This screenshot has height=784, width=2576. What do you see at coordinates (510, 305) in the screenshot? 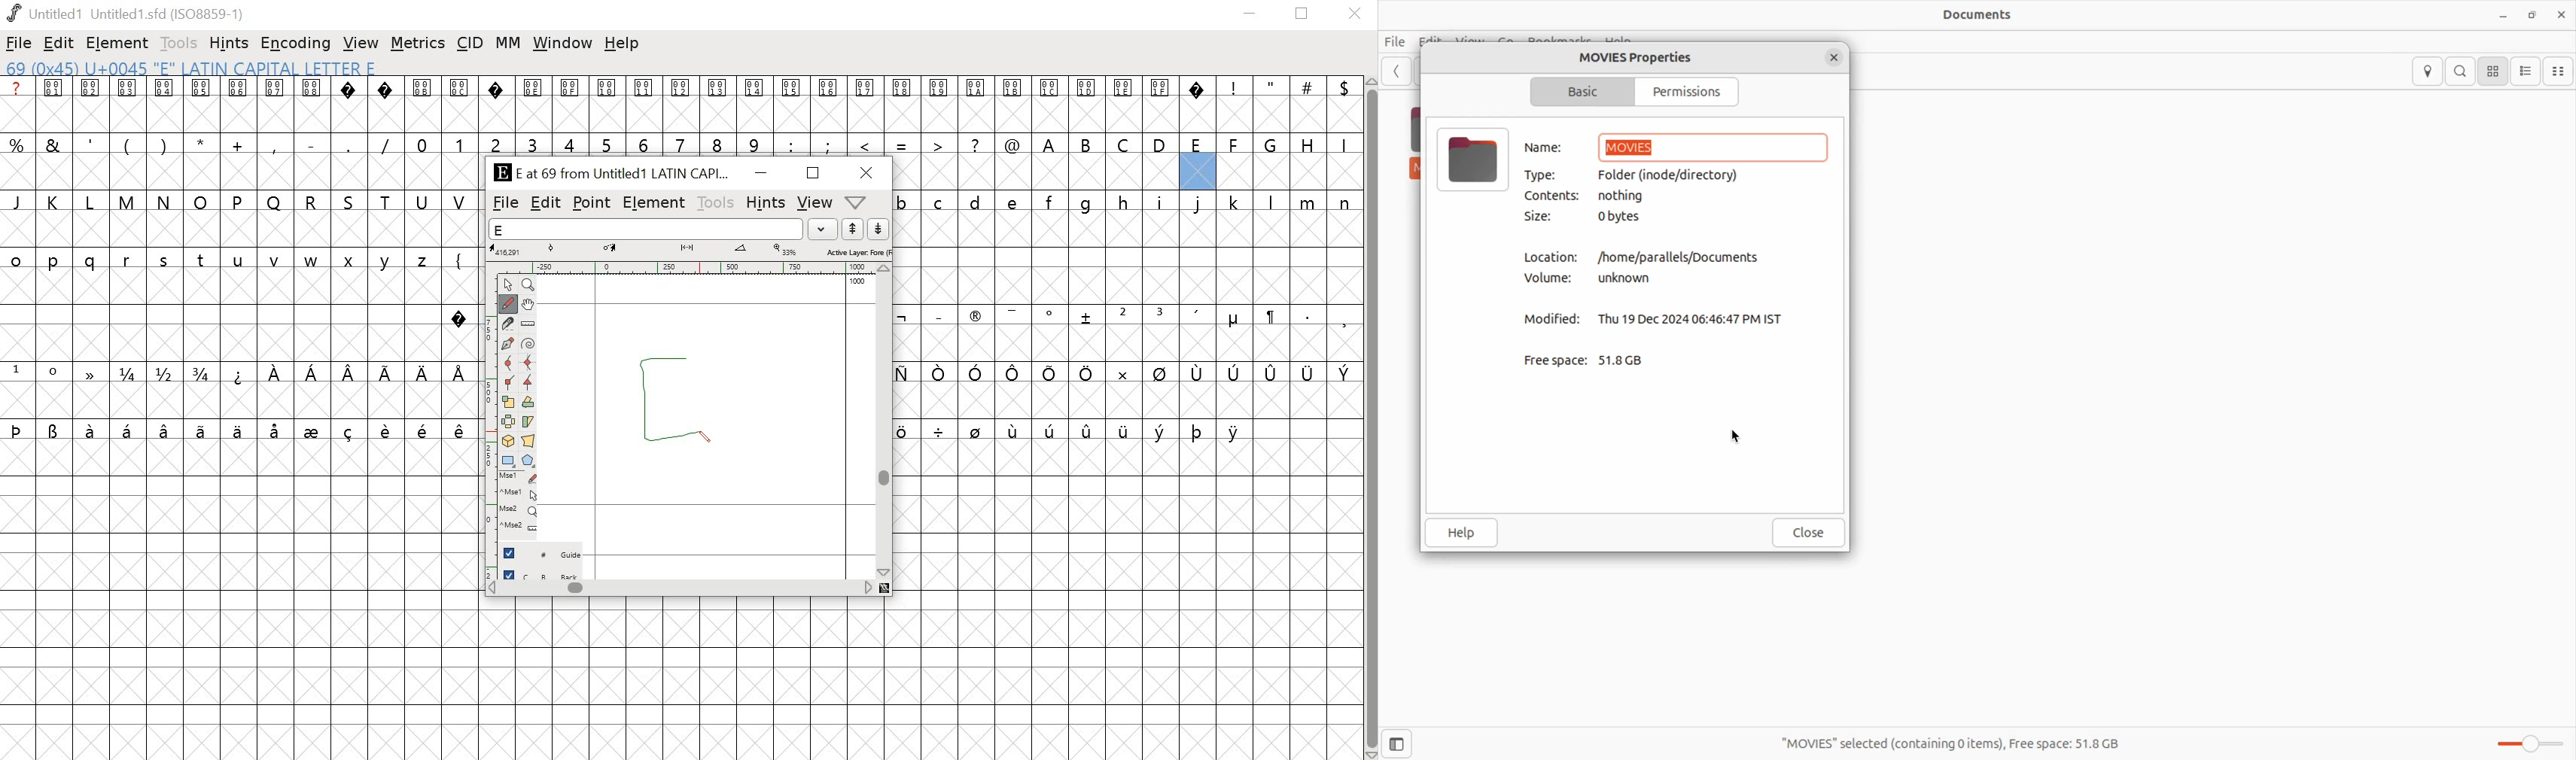
I see `Freehand` at bounding box center [510, 305].